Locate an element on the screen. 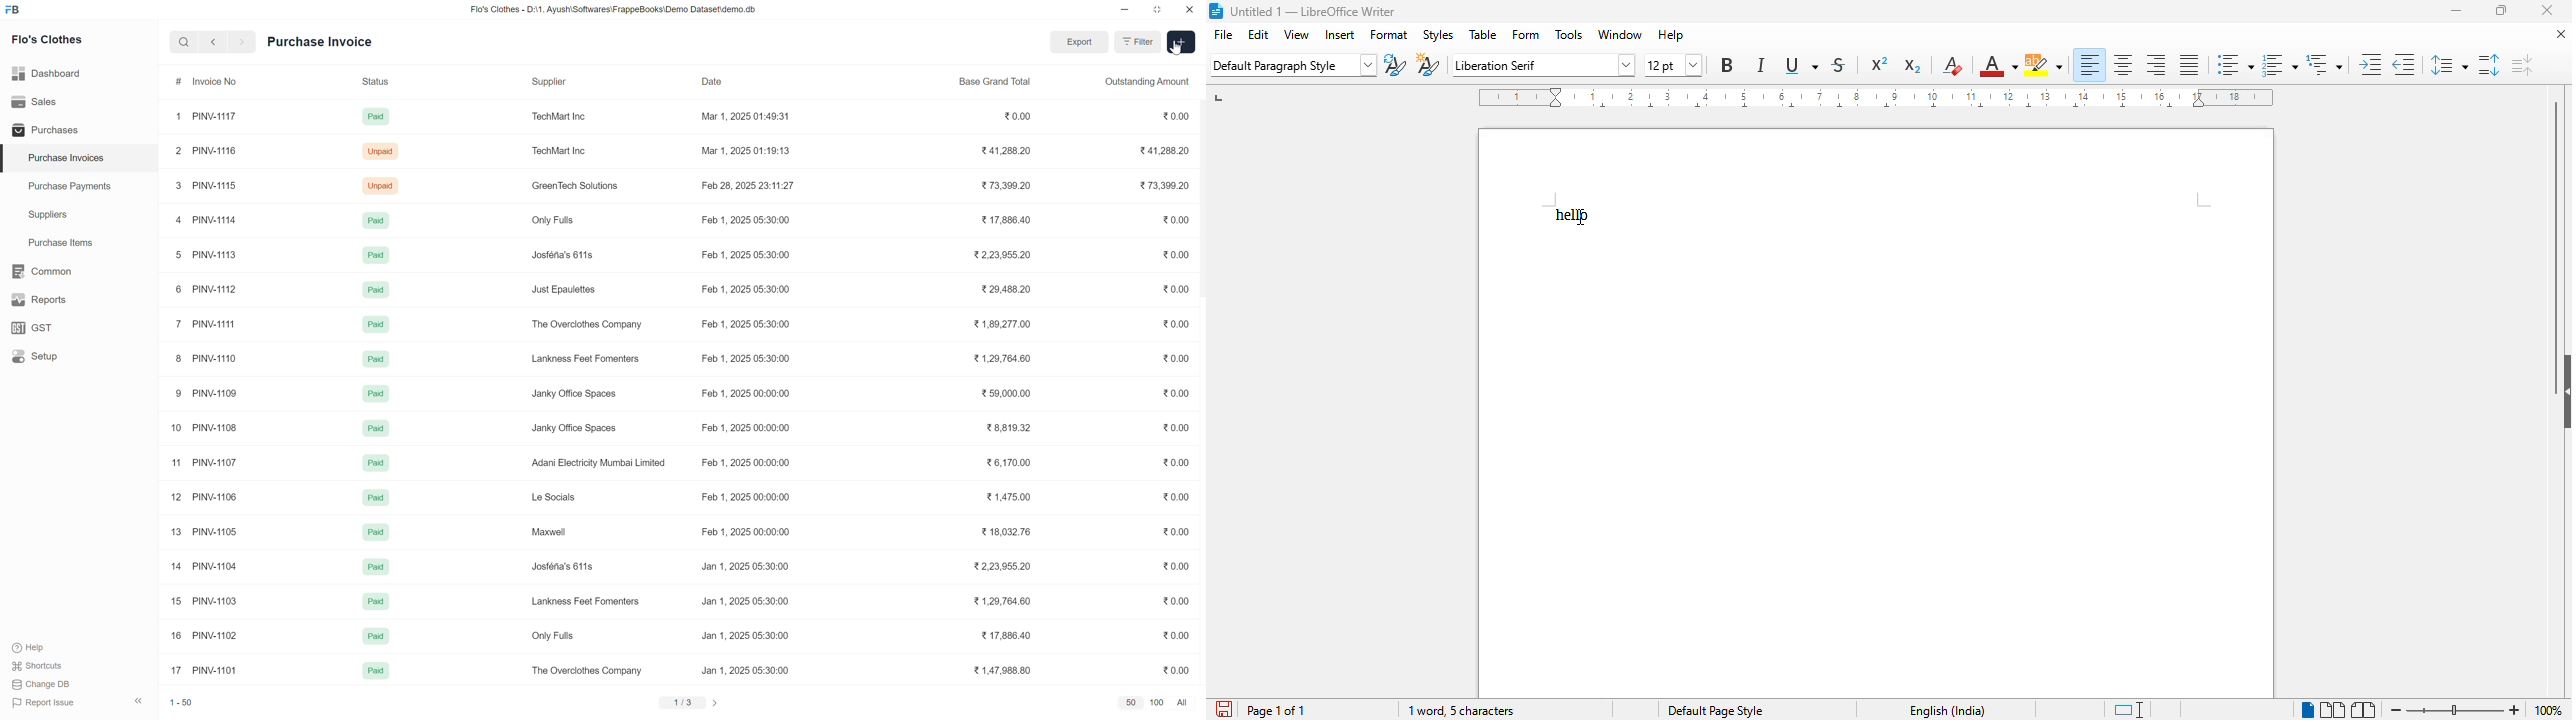  Shortcuts is located at coordinates (37, 666).